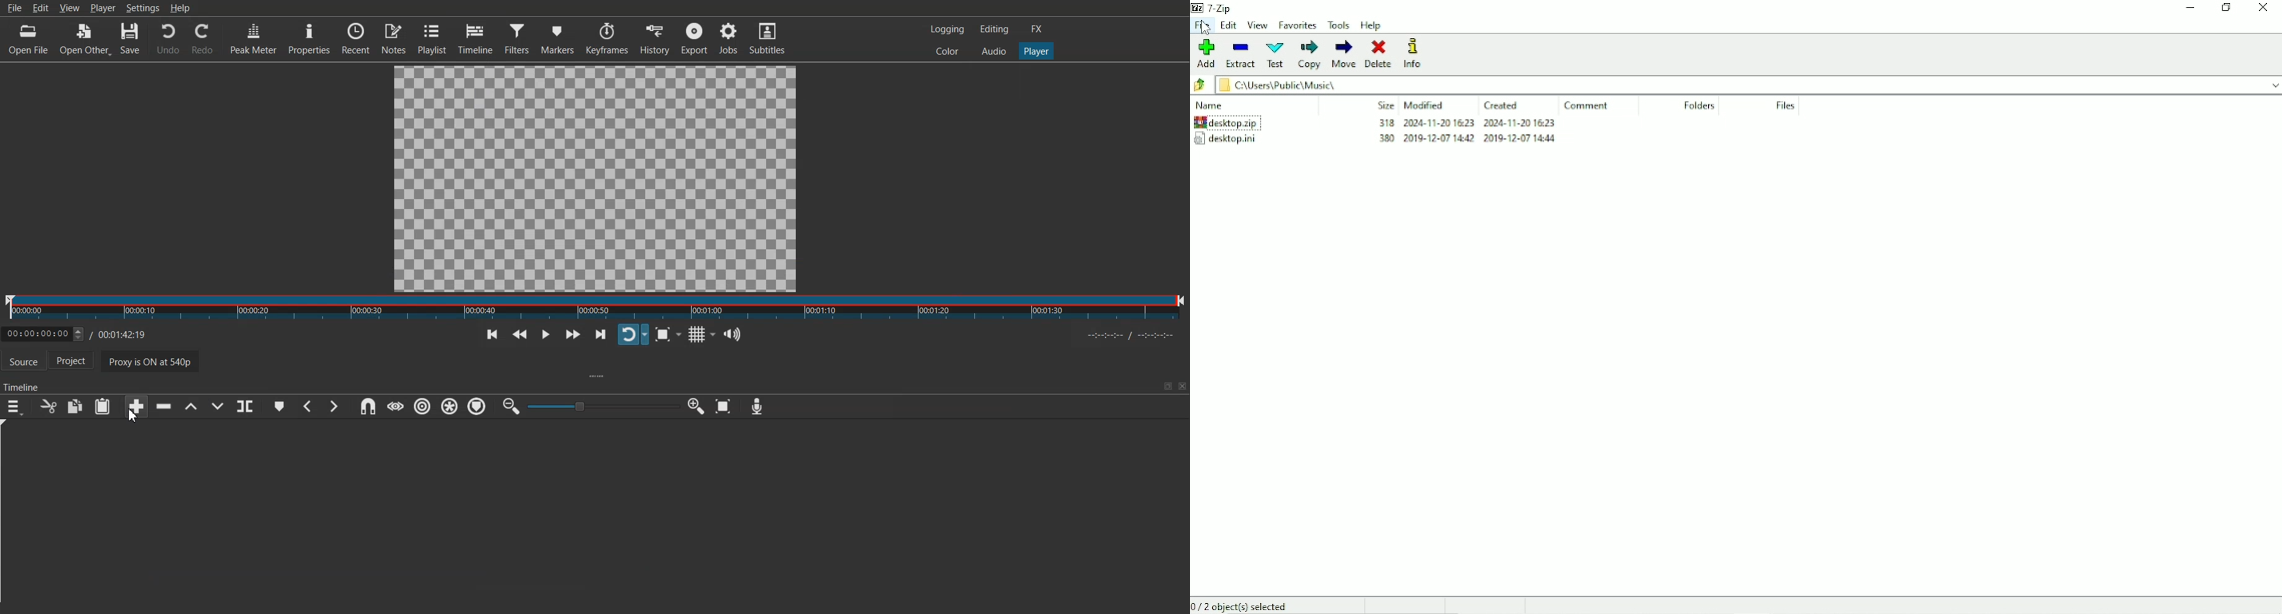 The image size is (2296, 616). Describe the element at coordinates (103, 7) in the screenshot. I see `Player` at that location.